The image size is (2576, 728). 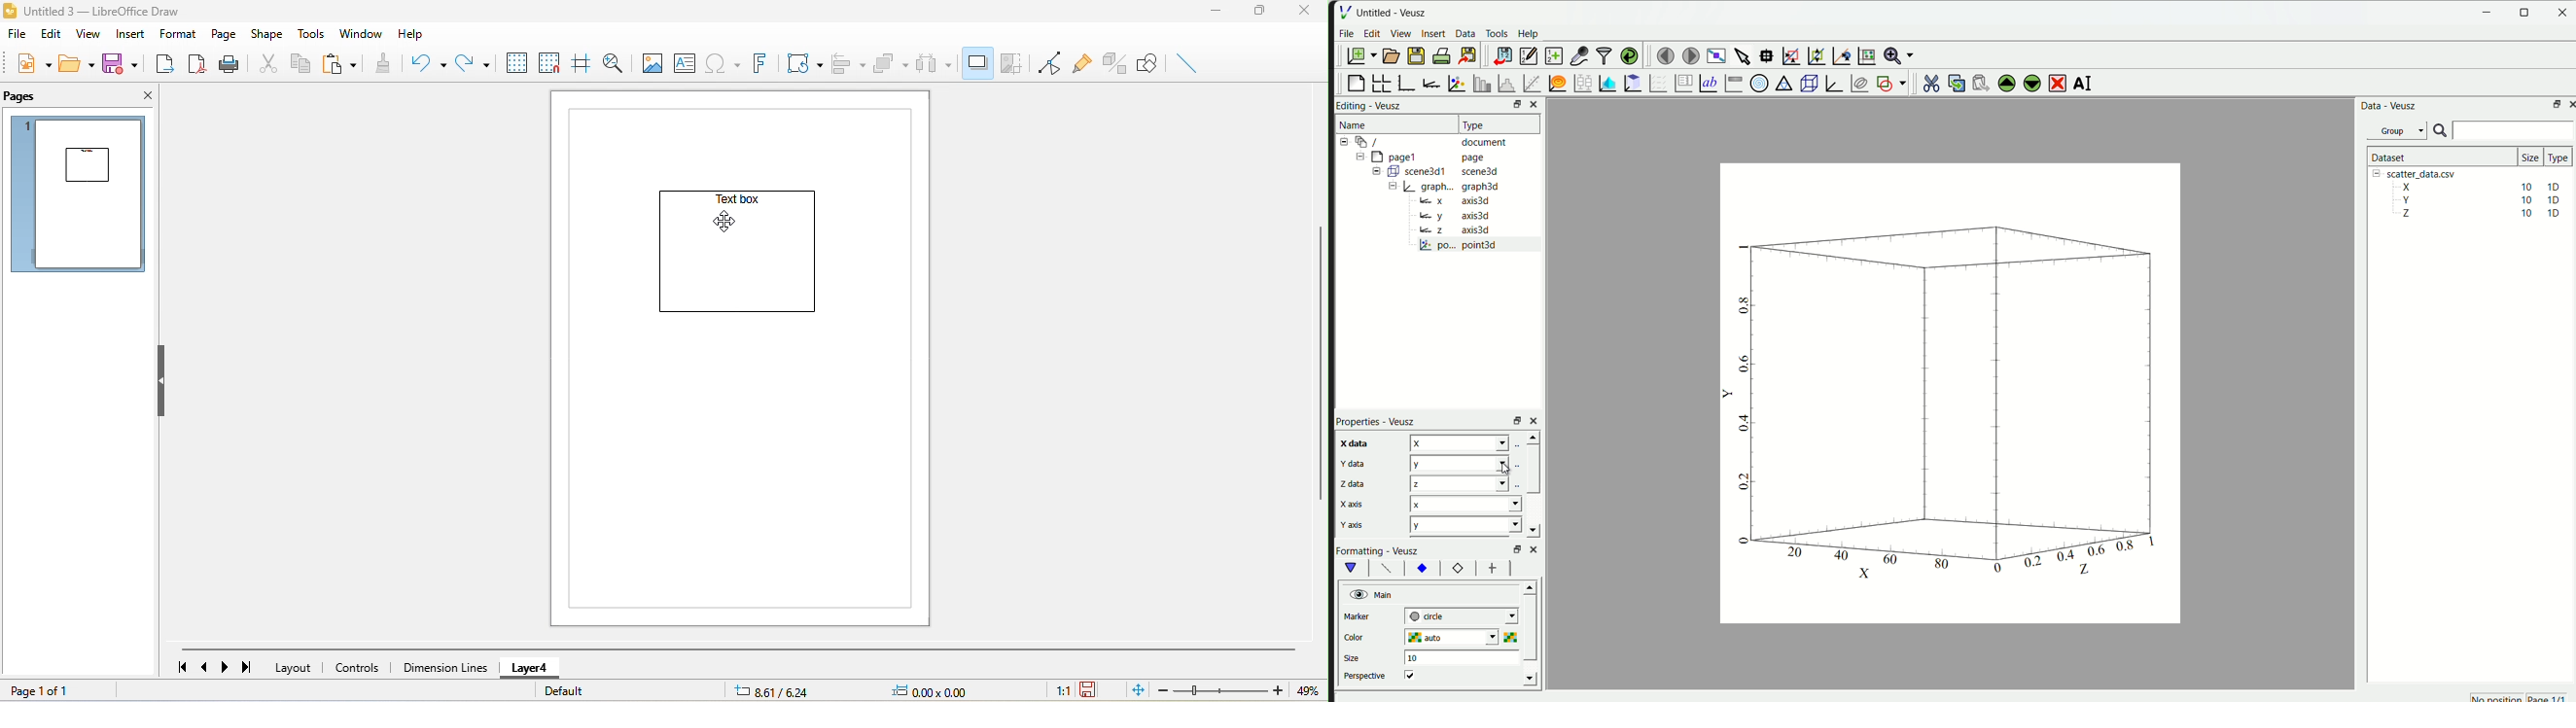 I want to click on pages, so click(x=30, y=99).